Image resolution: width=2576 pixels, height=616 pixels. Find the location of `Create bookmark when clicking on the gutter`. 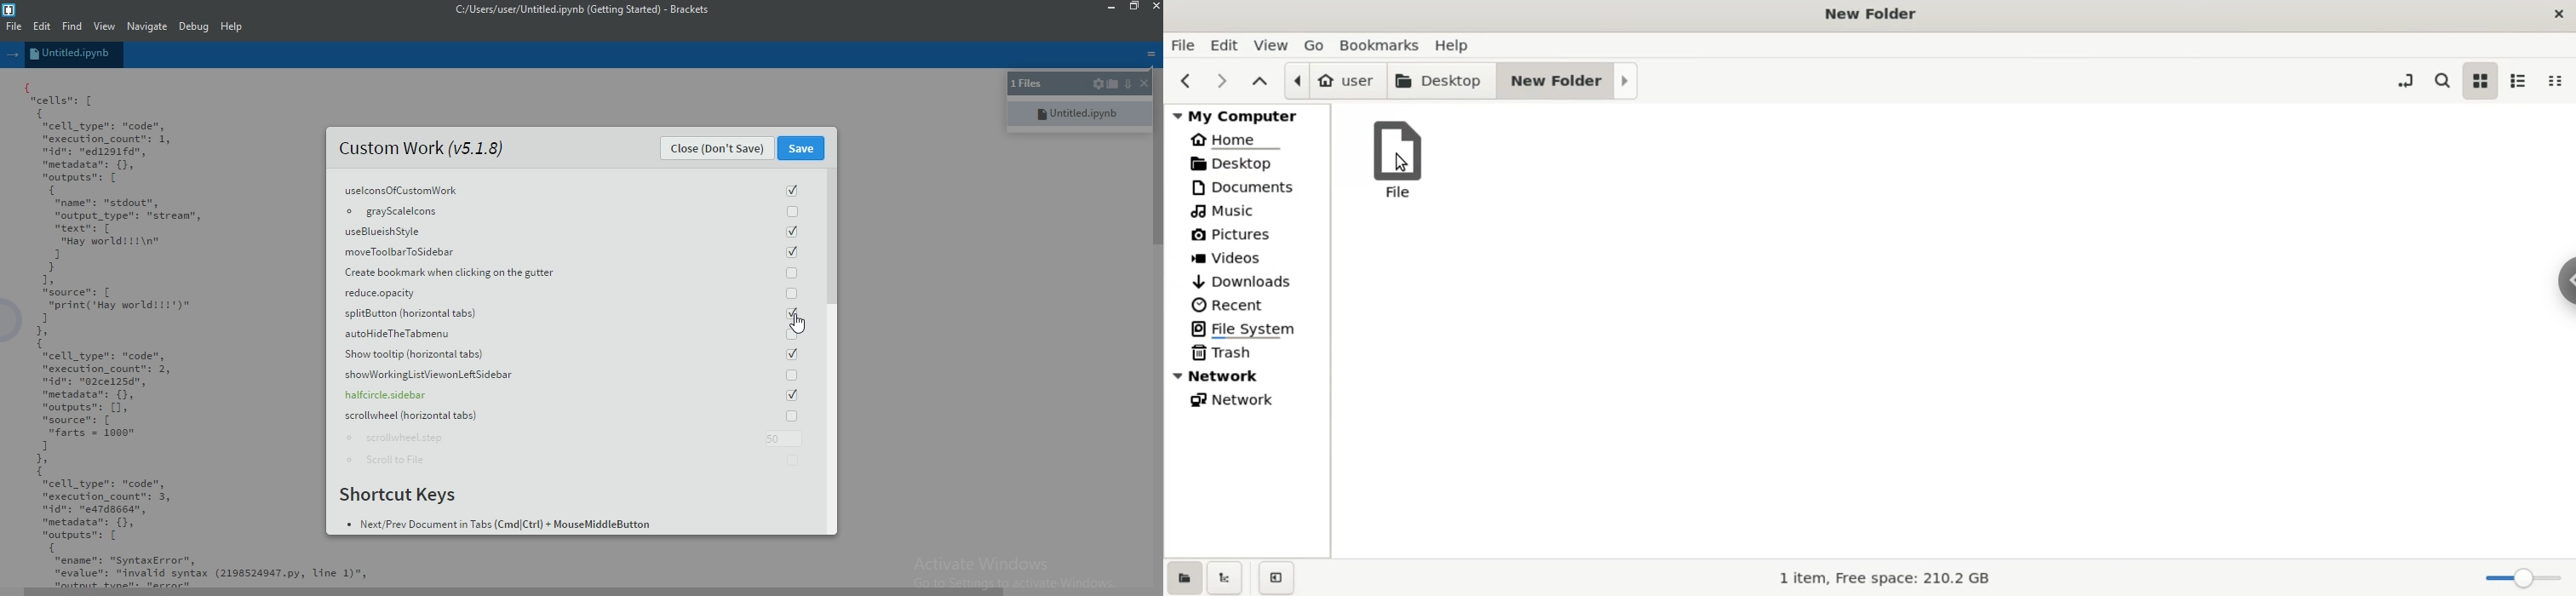

Create bookmark when clicking on the gutter is located at coordinates (581, 271).